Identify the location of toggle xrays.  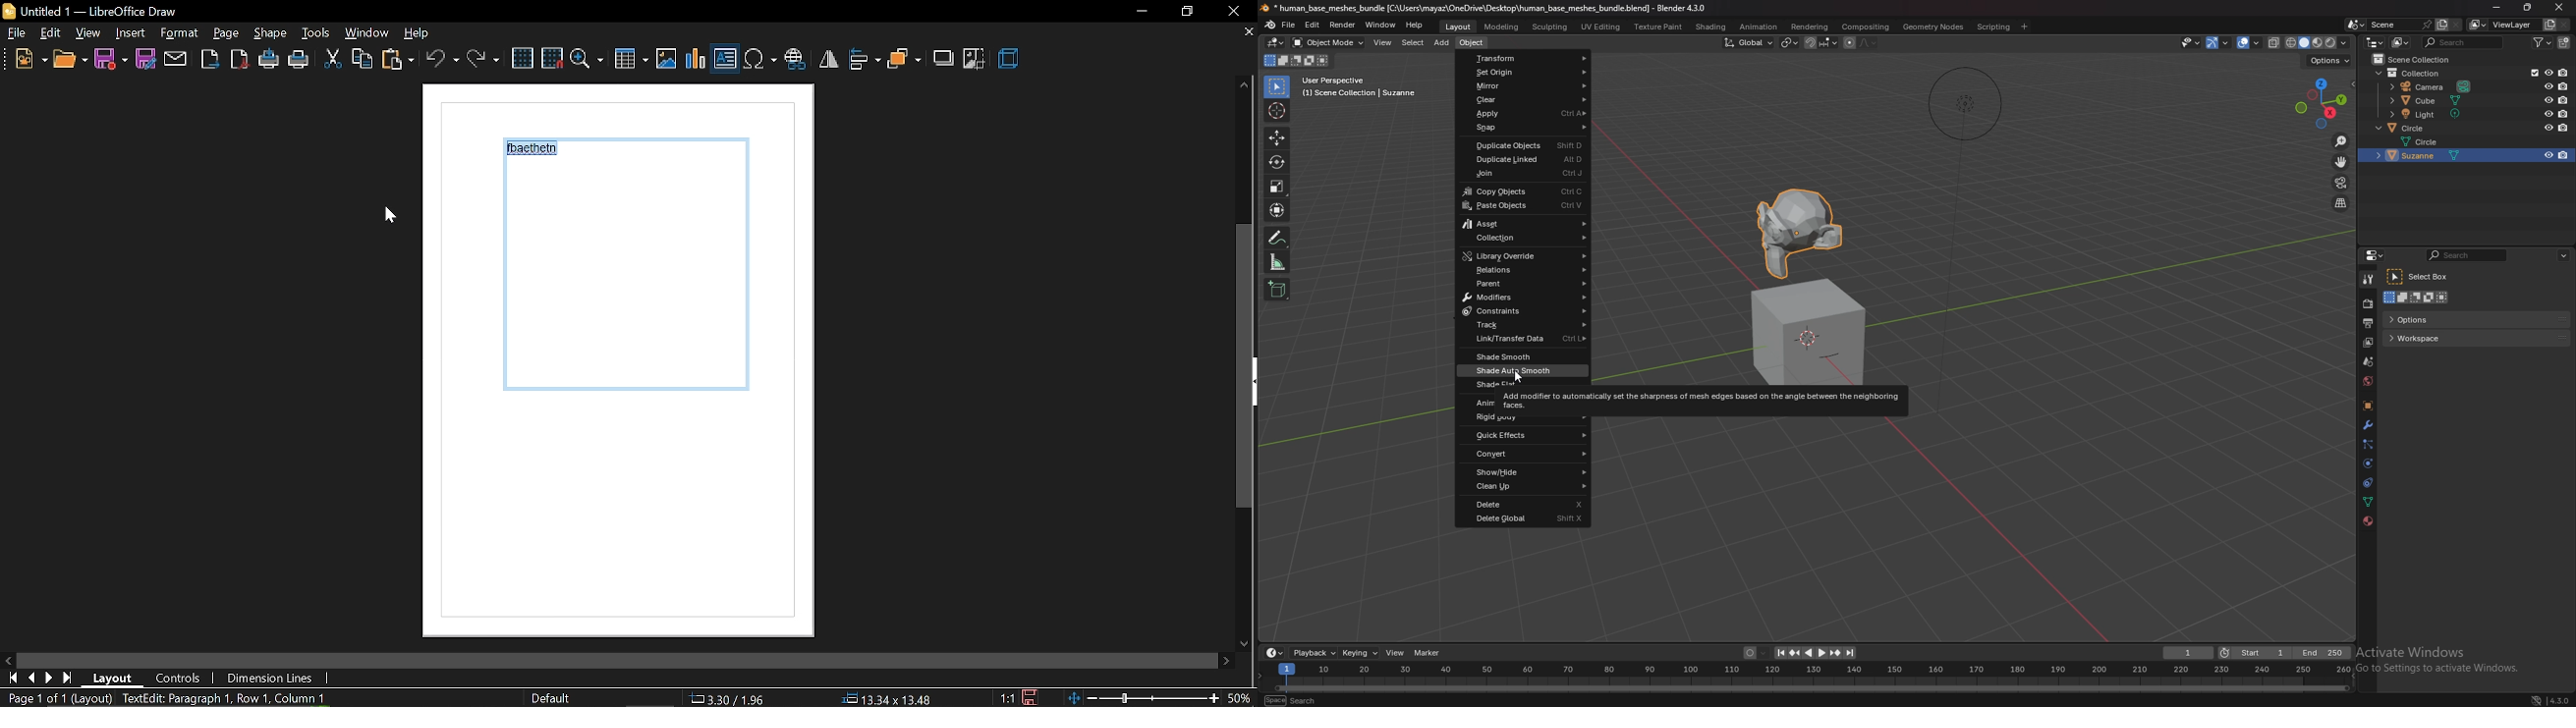
(2275, 42).